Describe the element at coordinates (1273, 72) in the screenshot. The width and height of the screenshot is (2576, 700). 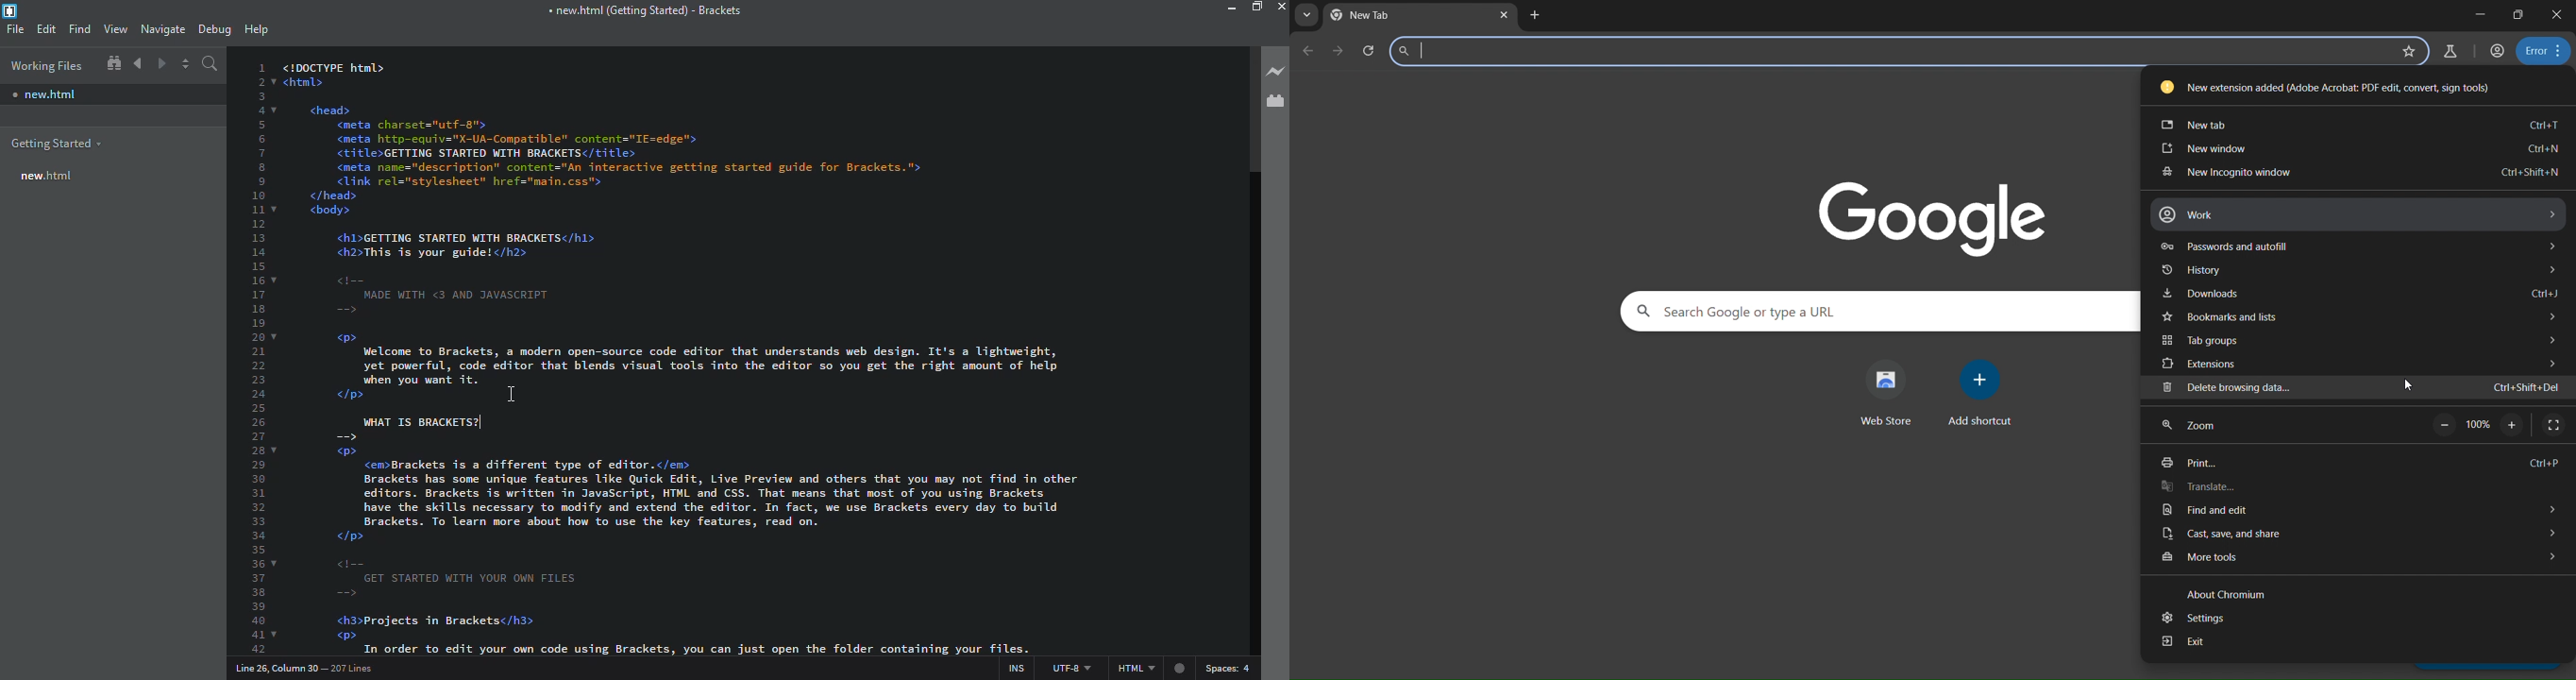
I see `live preview` at that location.